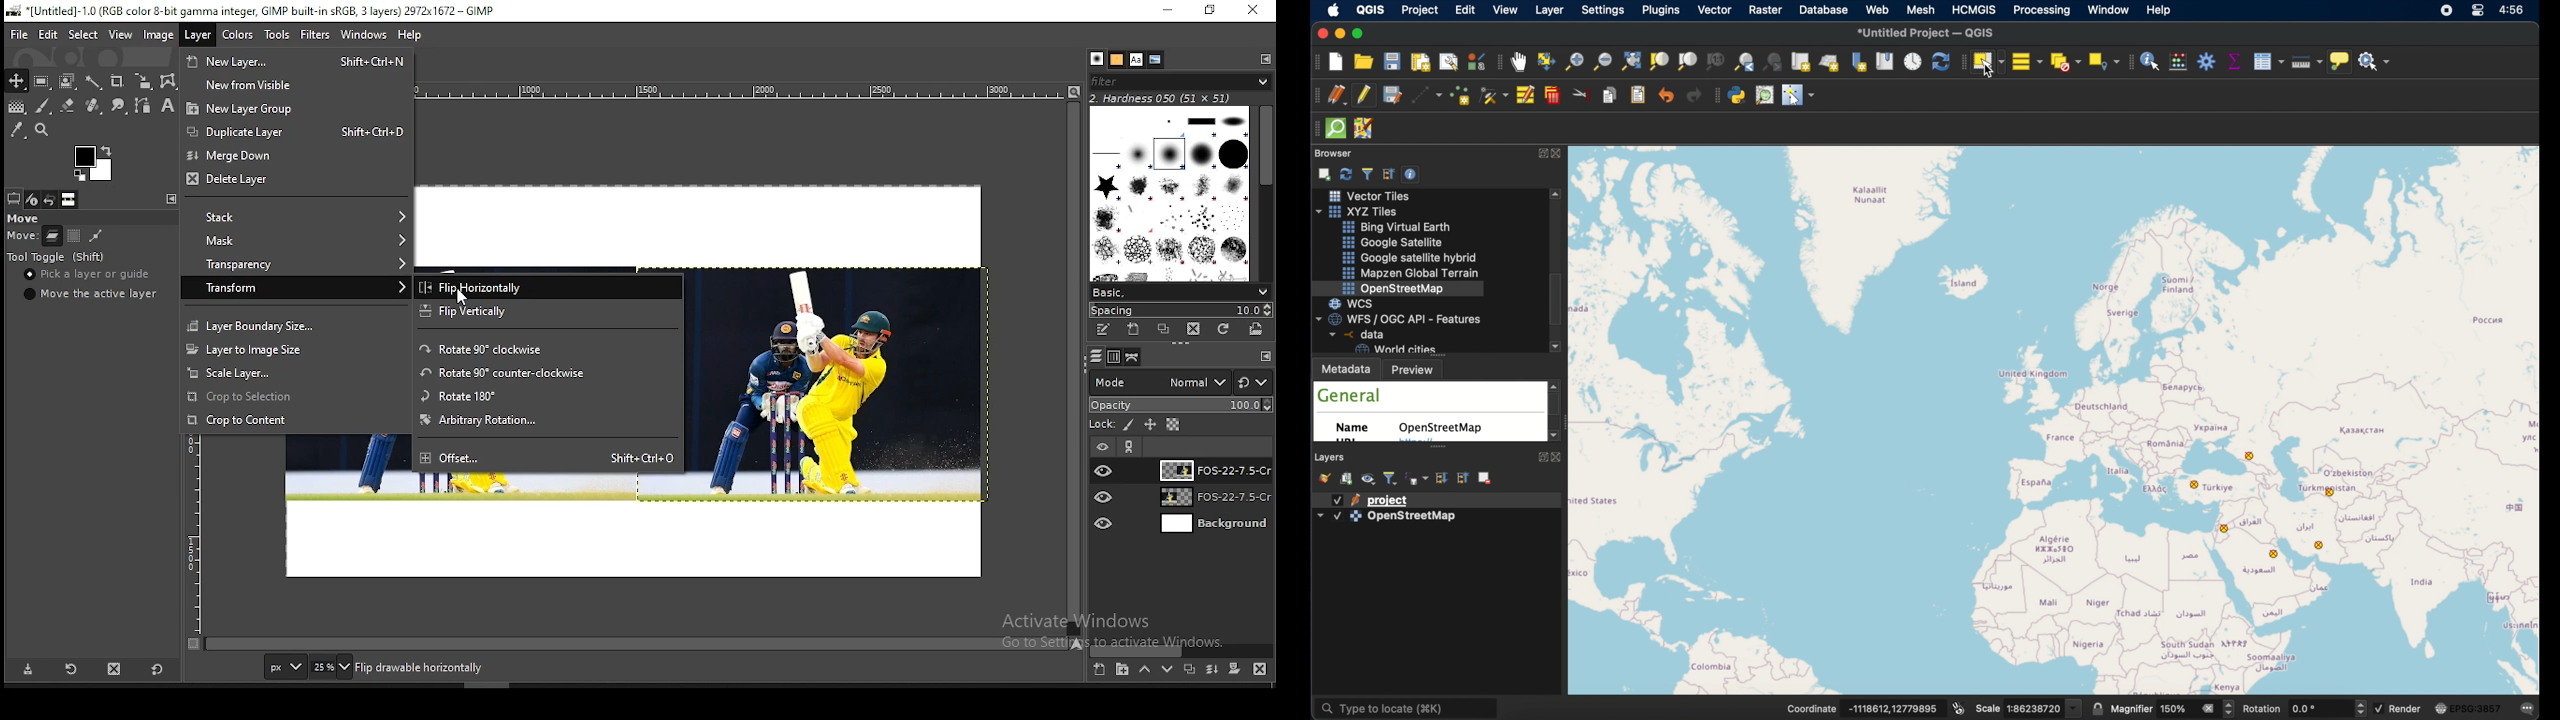 The height and width of the screenshot is (728, 2576). I want to click on mask, so click(295, 241).